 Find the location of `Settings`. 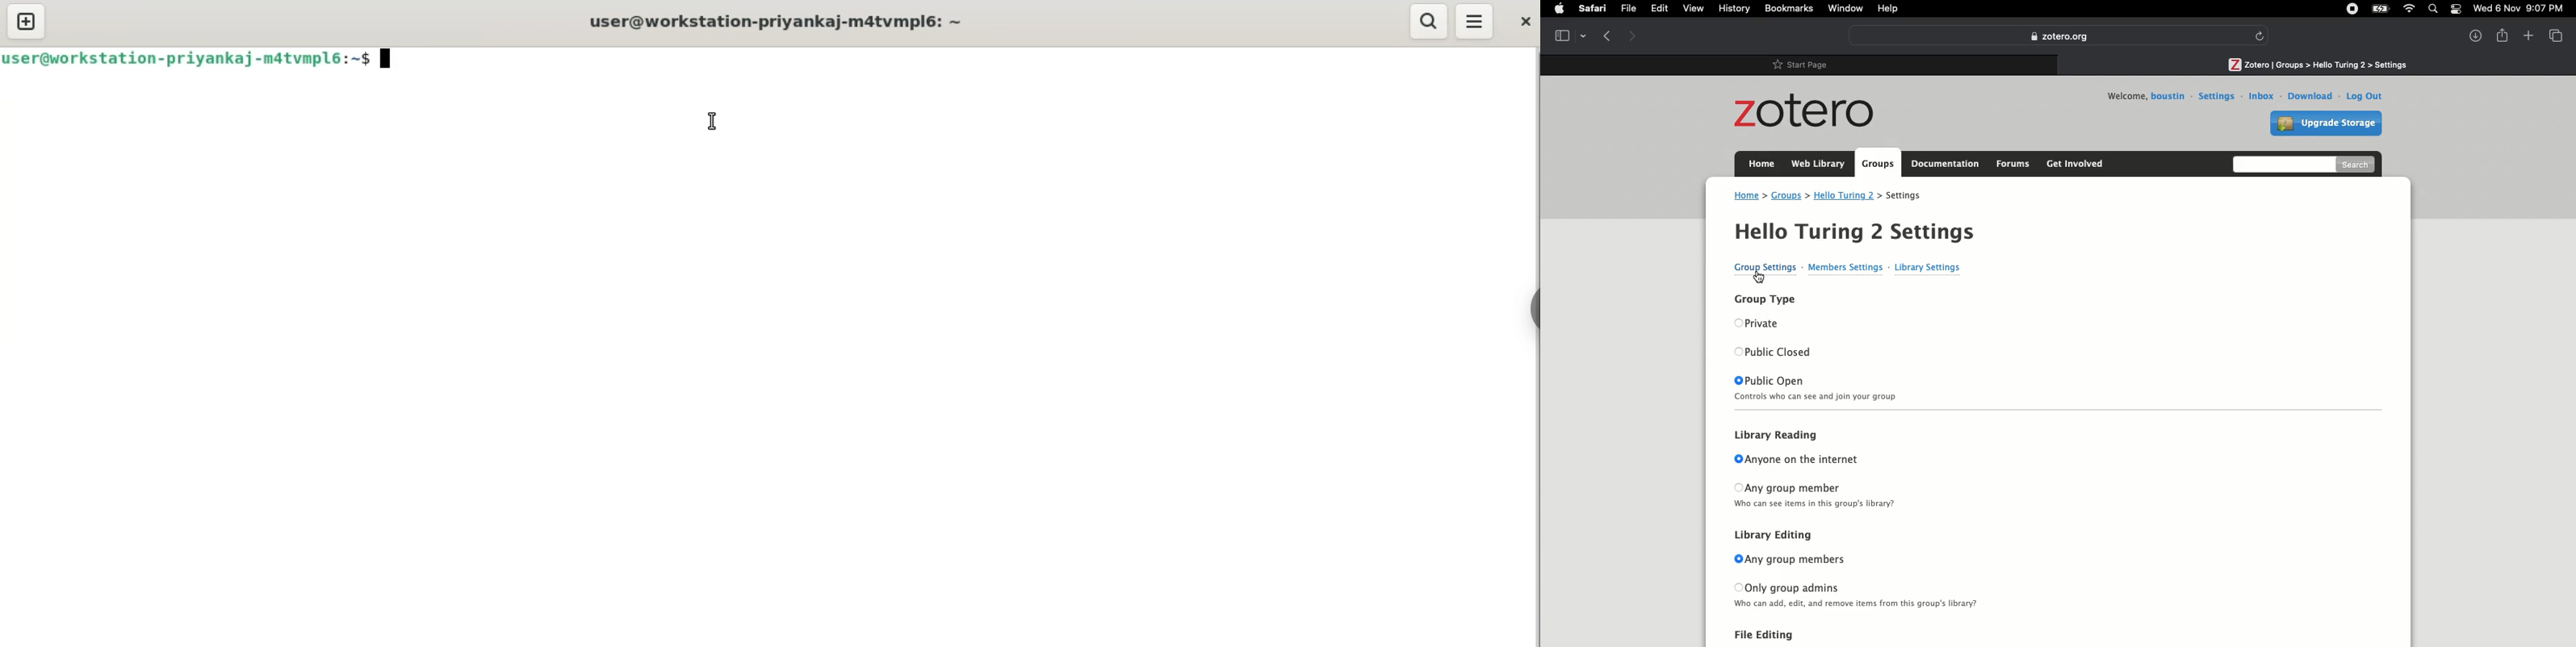

Settings is located at coordinates (2216, 96).